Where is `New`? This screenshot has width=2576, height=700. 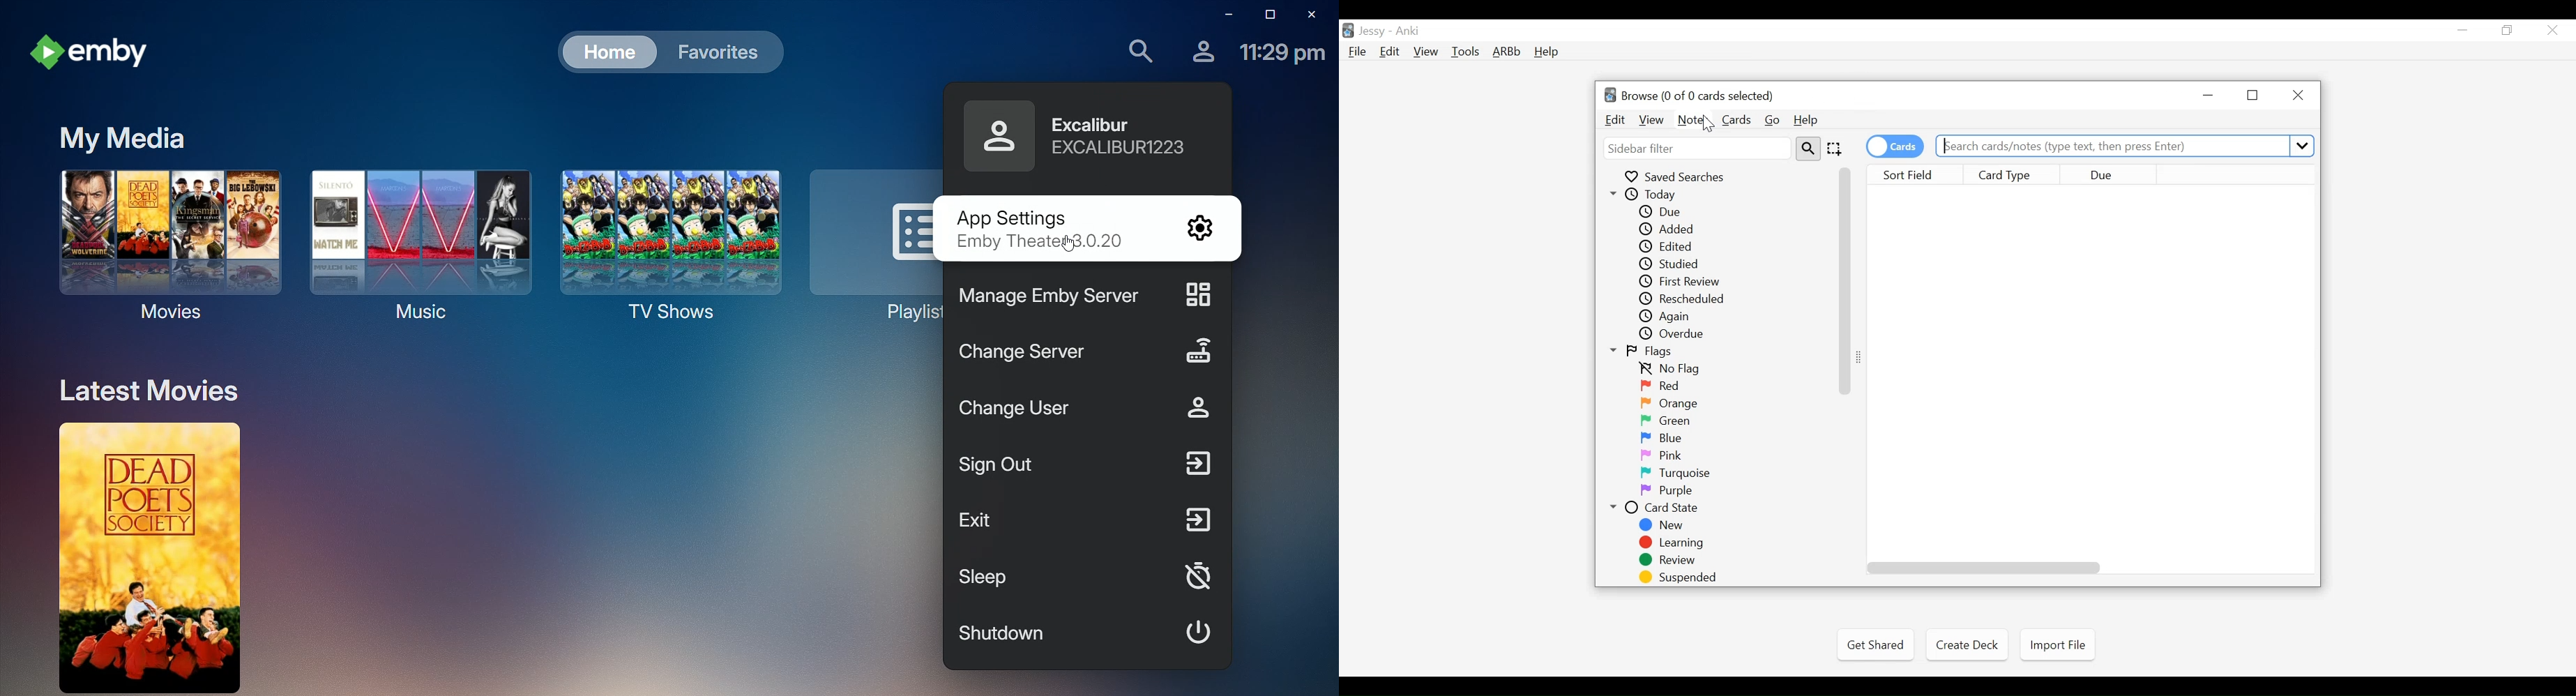 New is located at coordinates (1663, 525).